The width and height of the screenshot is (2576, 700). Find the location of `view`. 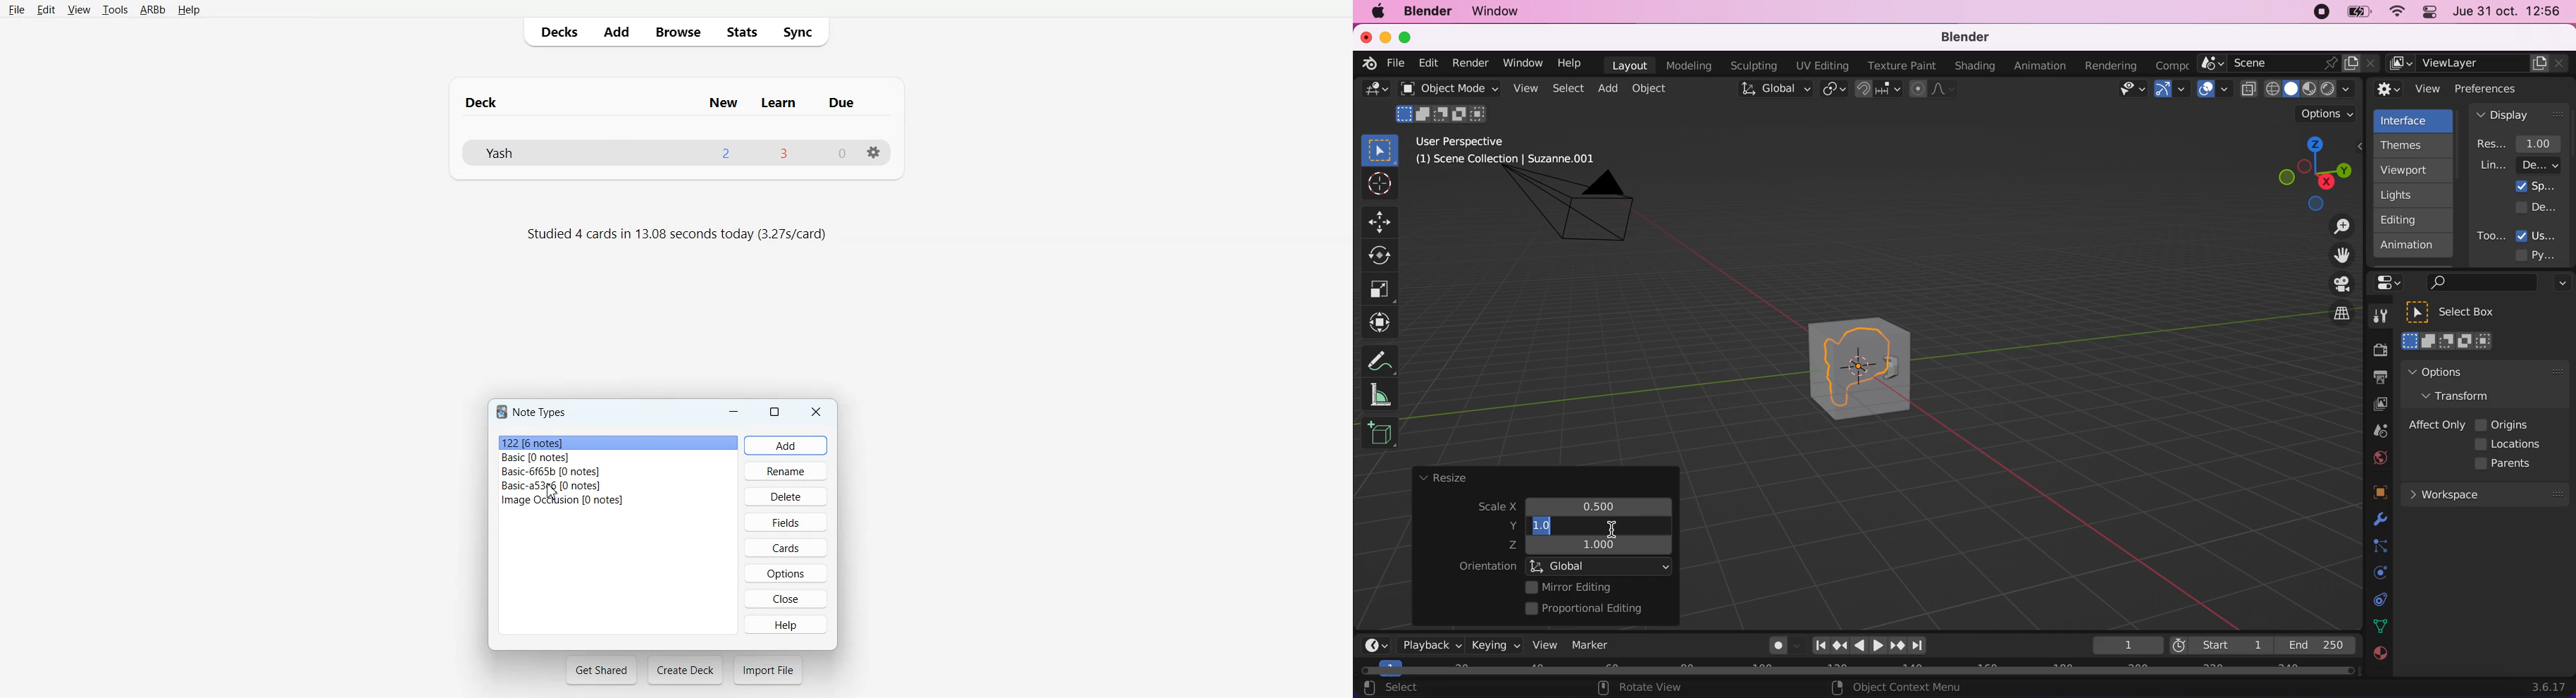

view is located at coordinates (2408, 89).